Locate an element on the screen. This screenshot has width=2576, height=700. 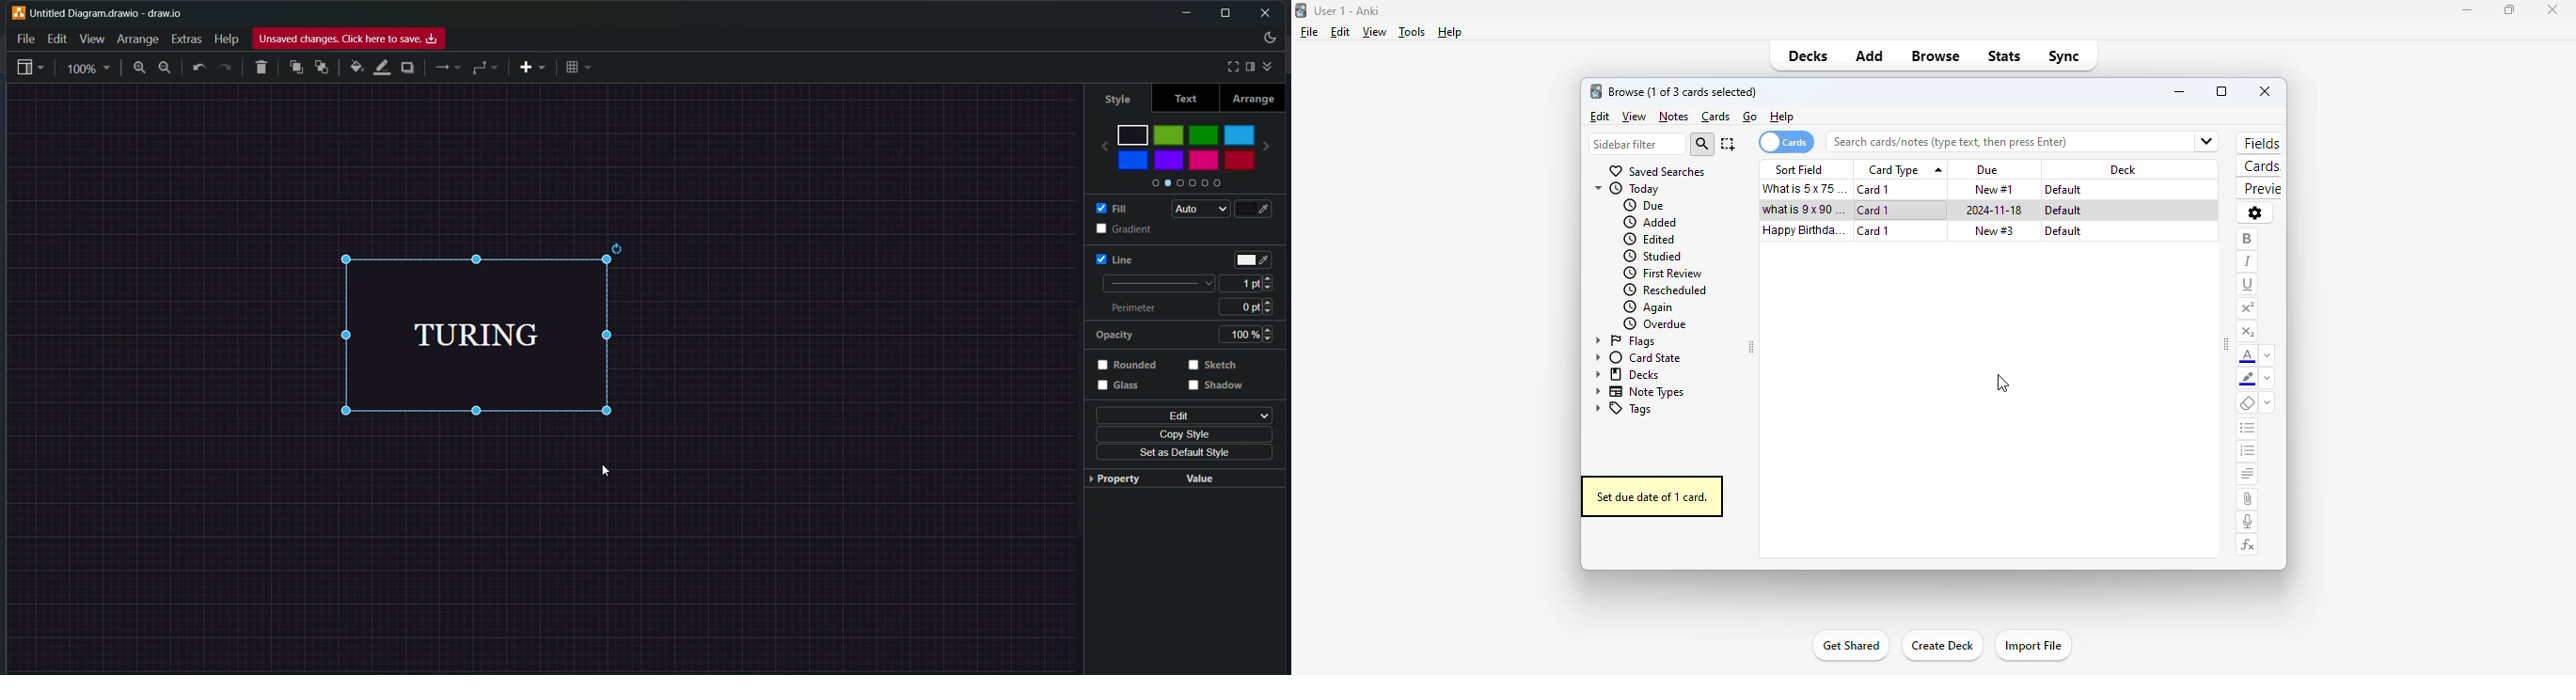
green is located at coordinates (1204, 132).